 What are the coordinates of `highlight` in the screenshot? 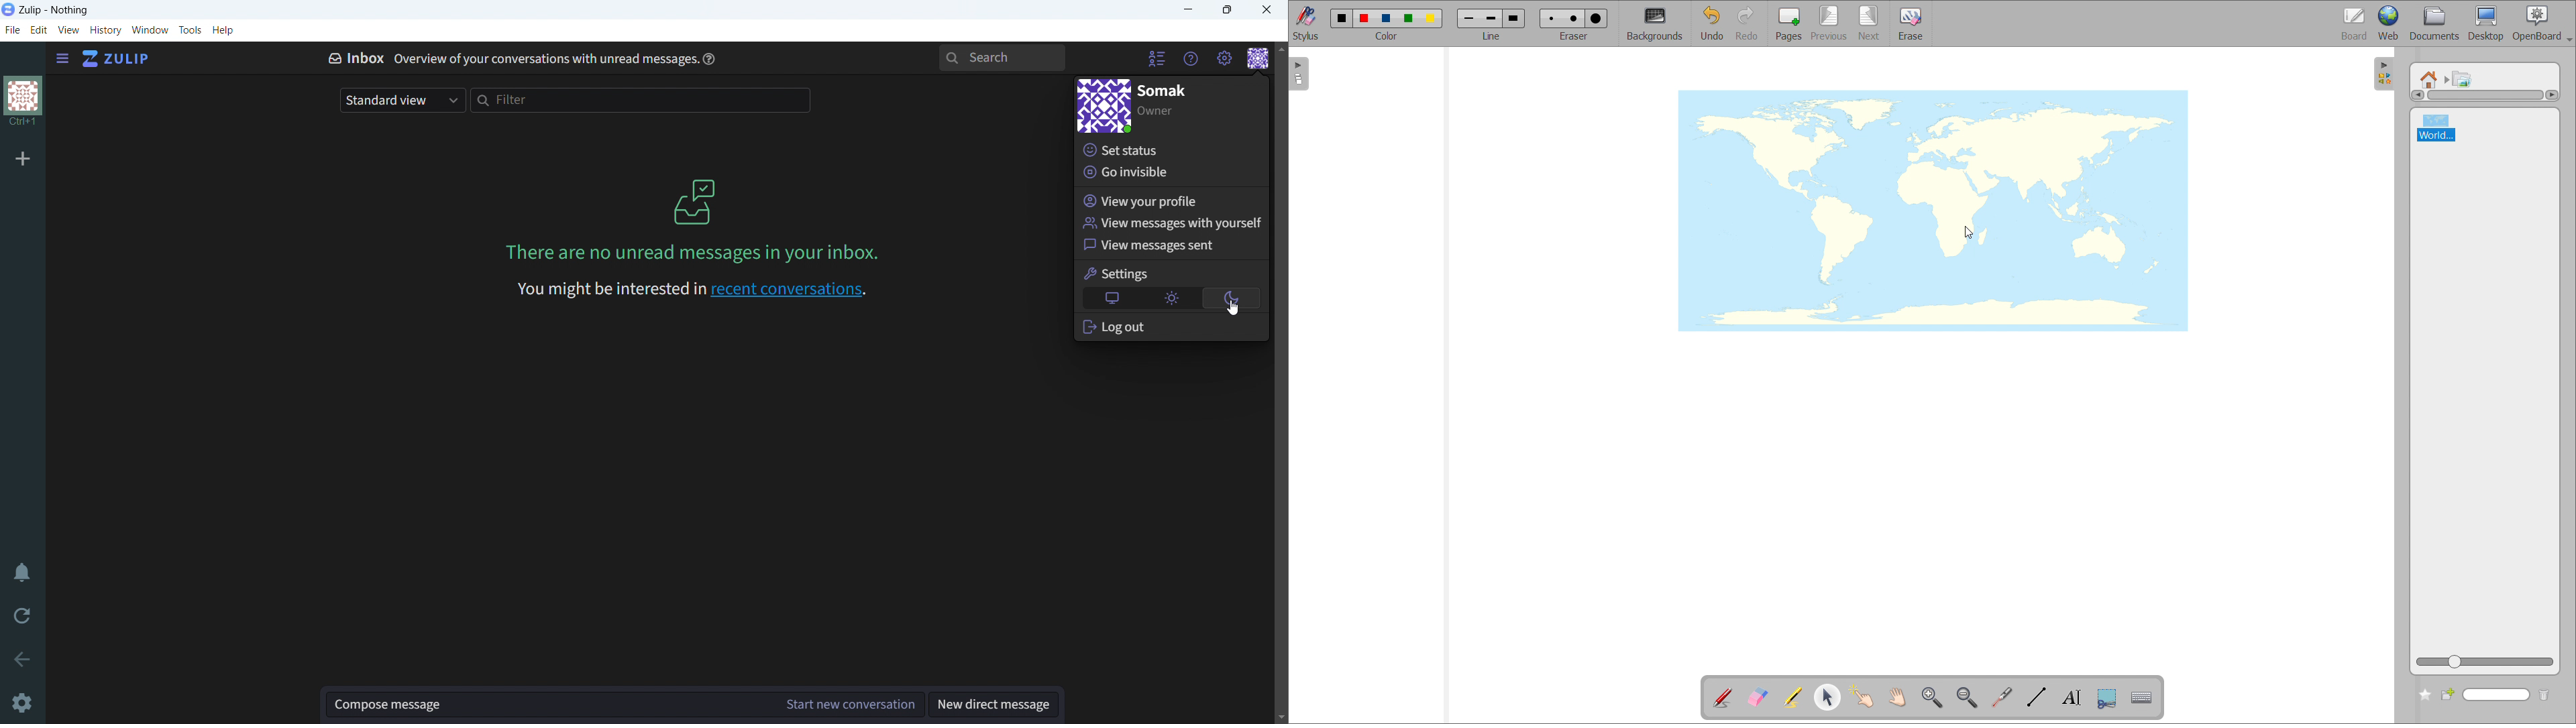 It's located at (1793, 699).